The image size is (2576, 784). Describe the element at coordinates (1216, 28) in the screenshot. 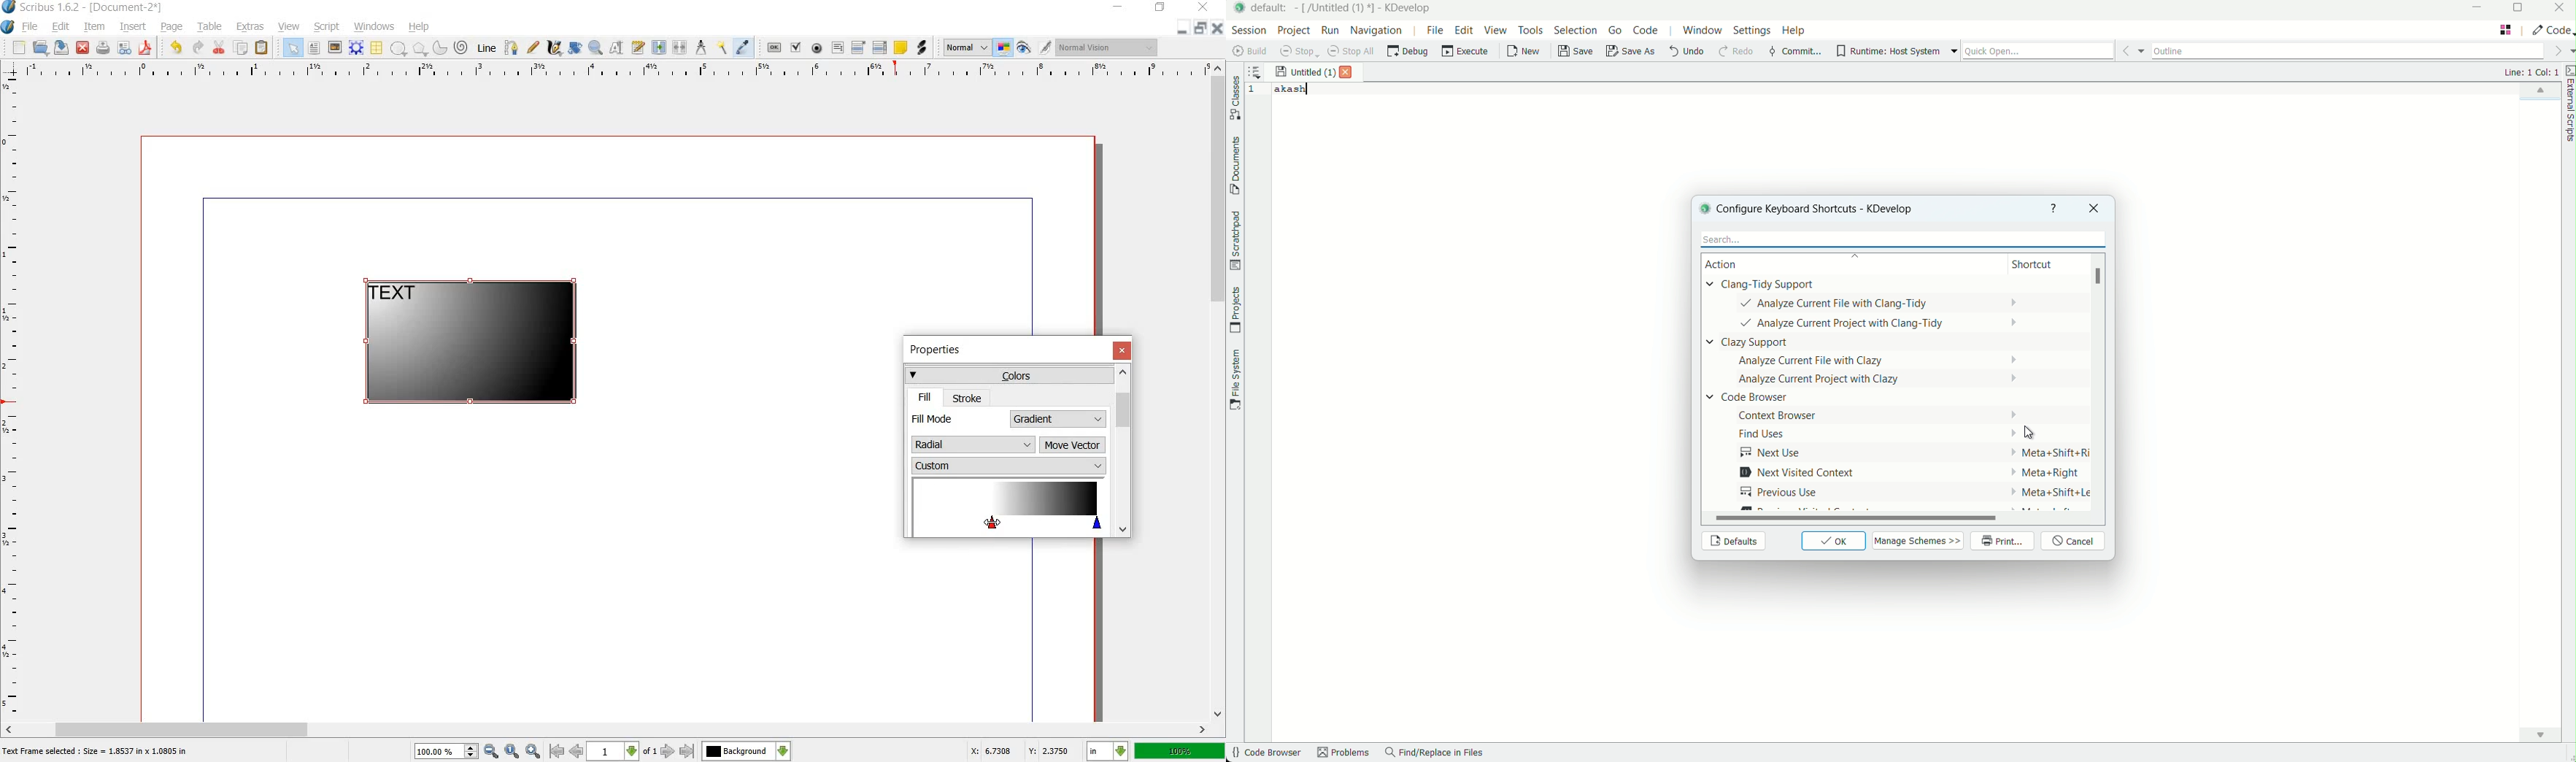

I see `close` at that location.